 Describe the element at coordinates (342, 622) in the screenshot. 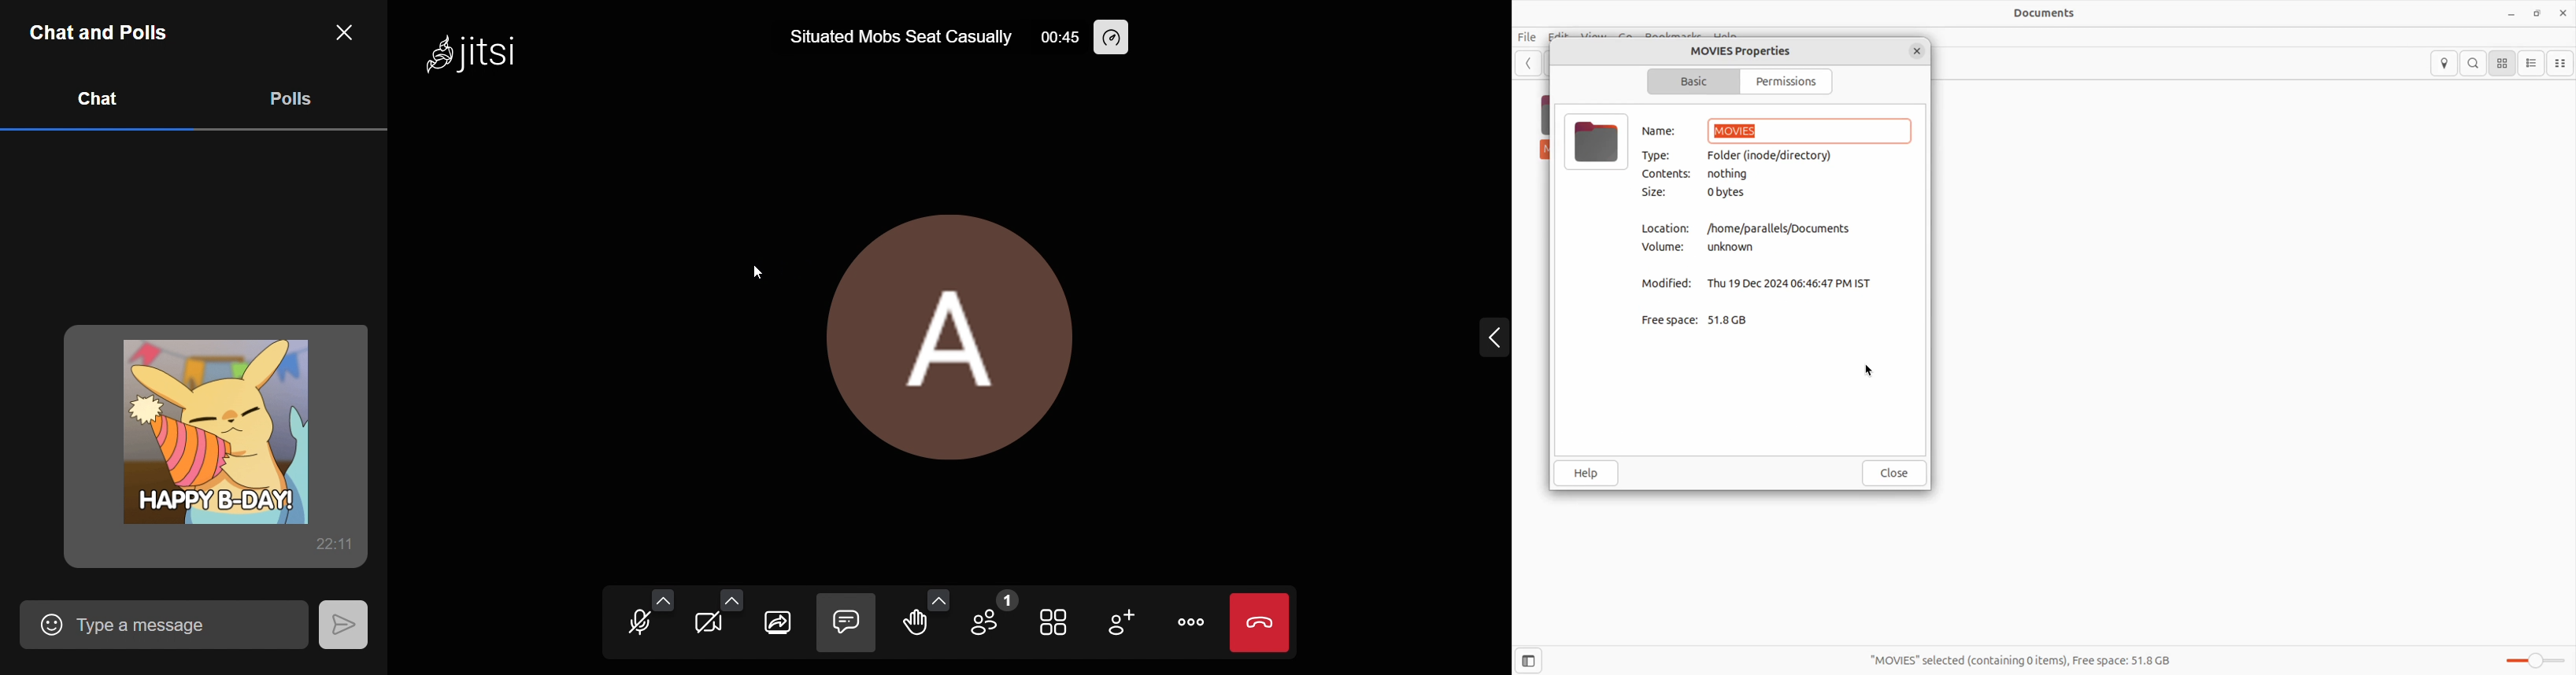

I see `send message` at that location.